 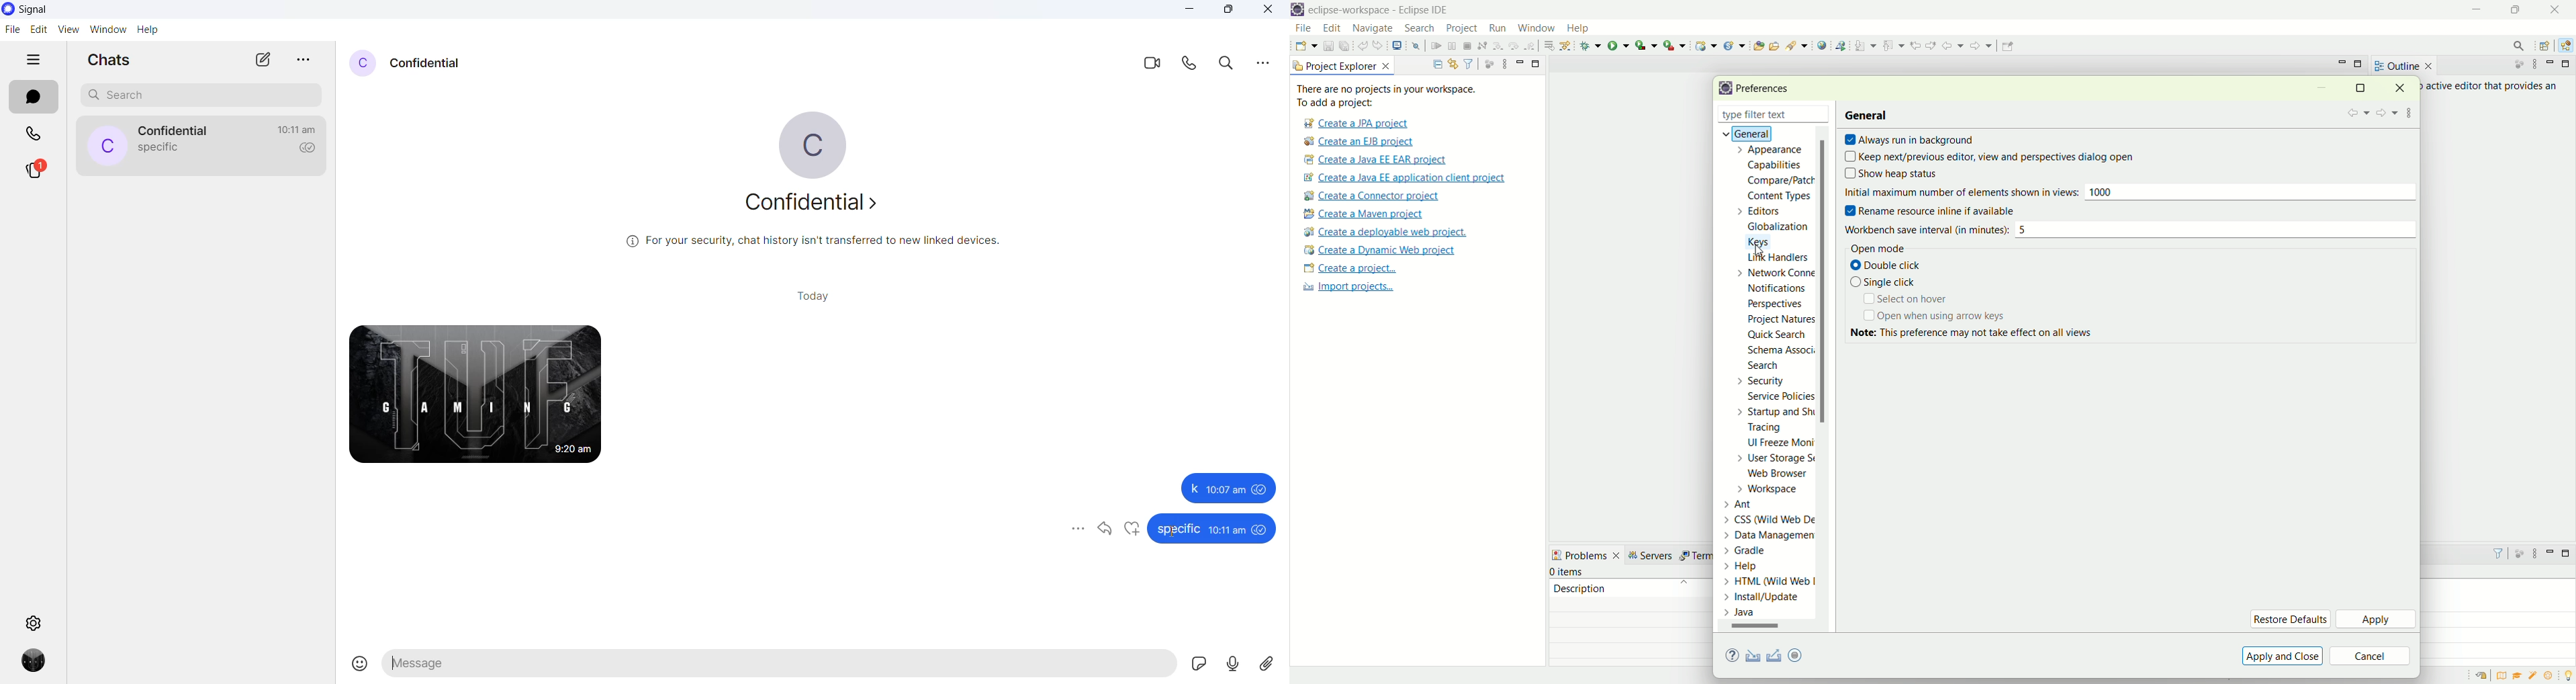 What do you see at coordinates (2321, 89) in the screenshot?
I see `minimize` at bounding box center [2321, 89].